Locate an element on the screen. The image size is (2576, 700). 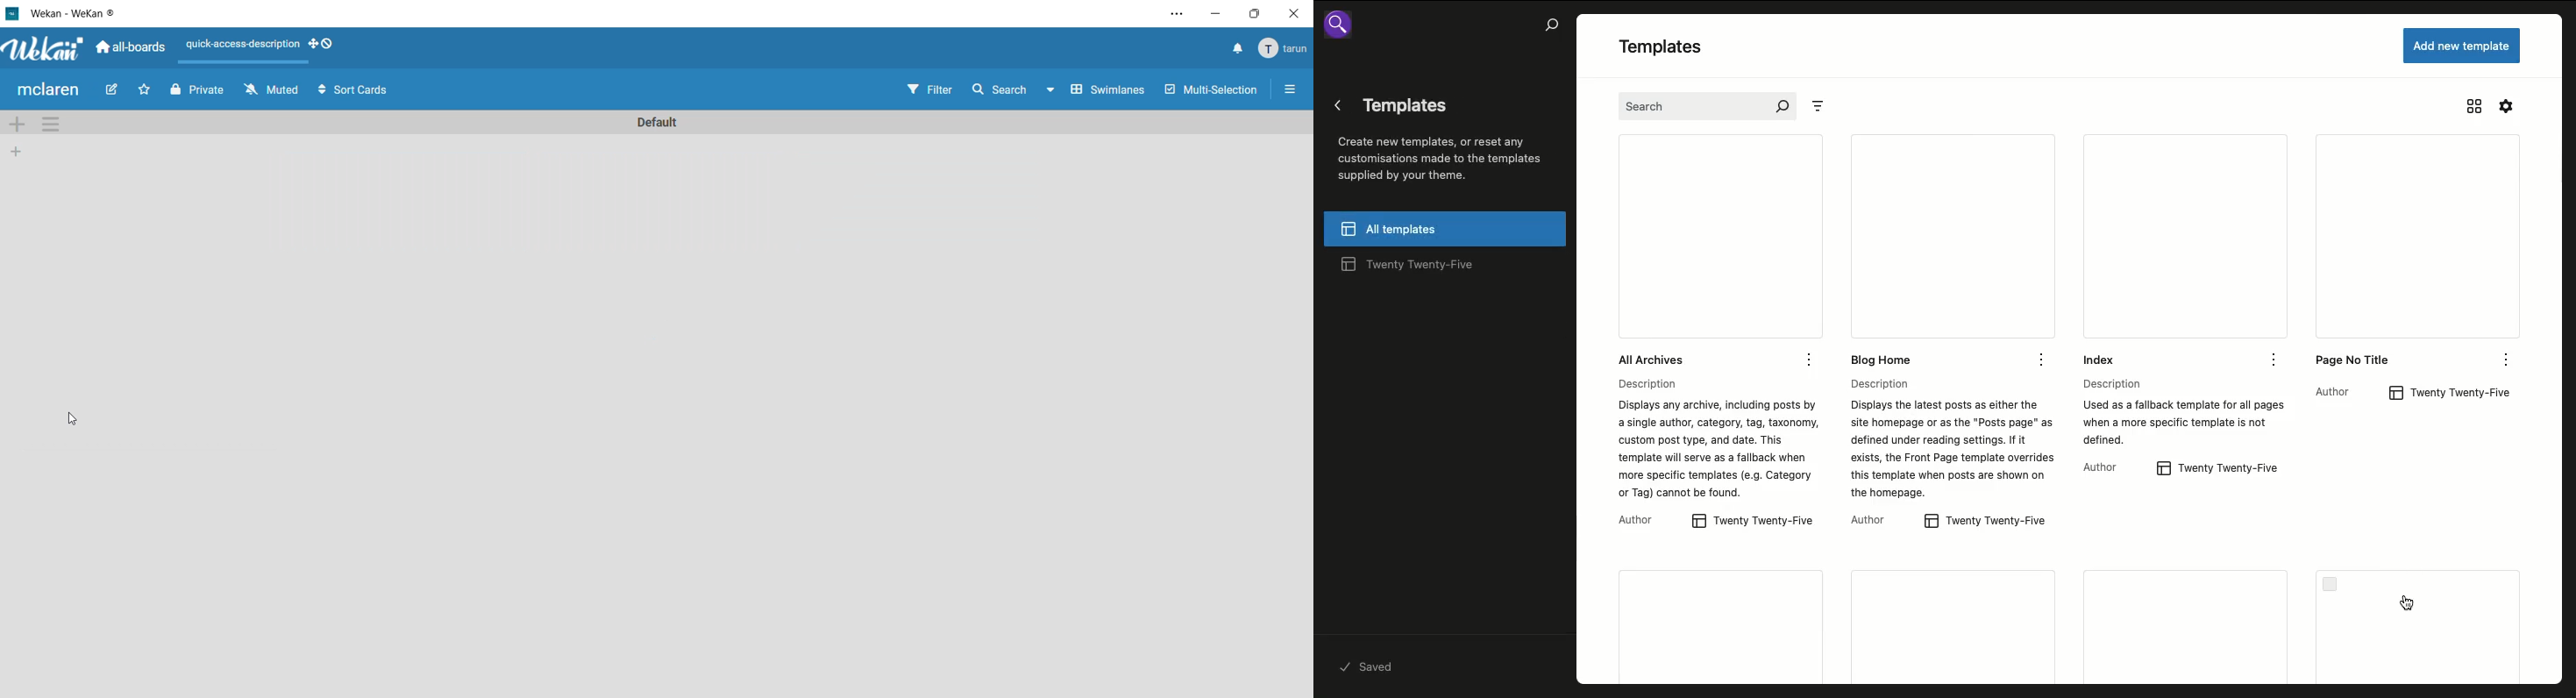
S—.Displays the latest posts as either the site homepage or as the "Posts page” as defined under reading settings. If it exists, the Front Page template overrides this template when posts are shown on the homepage. is located at coordinates (1948, 442).